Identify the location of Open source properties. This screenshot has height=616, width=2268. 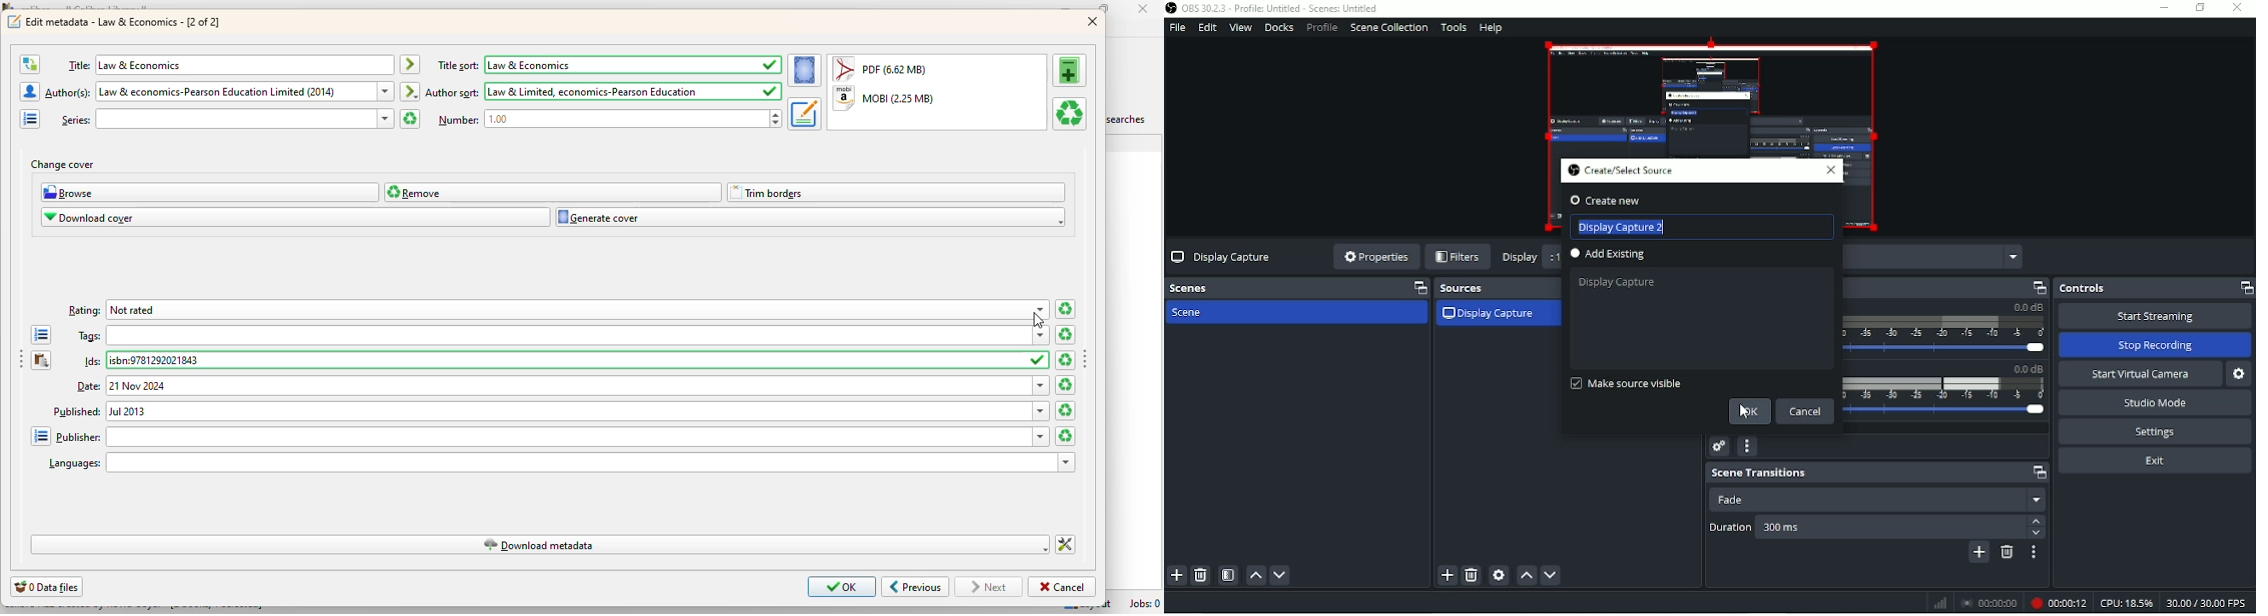
(1498, 575).